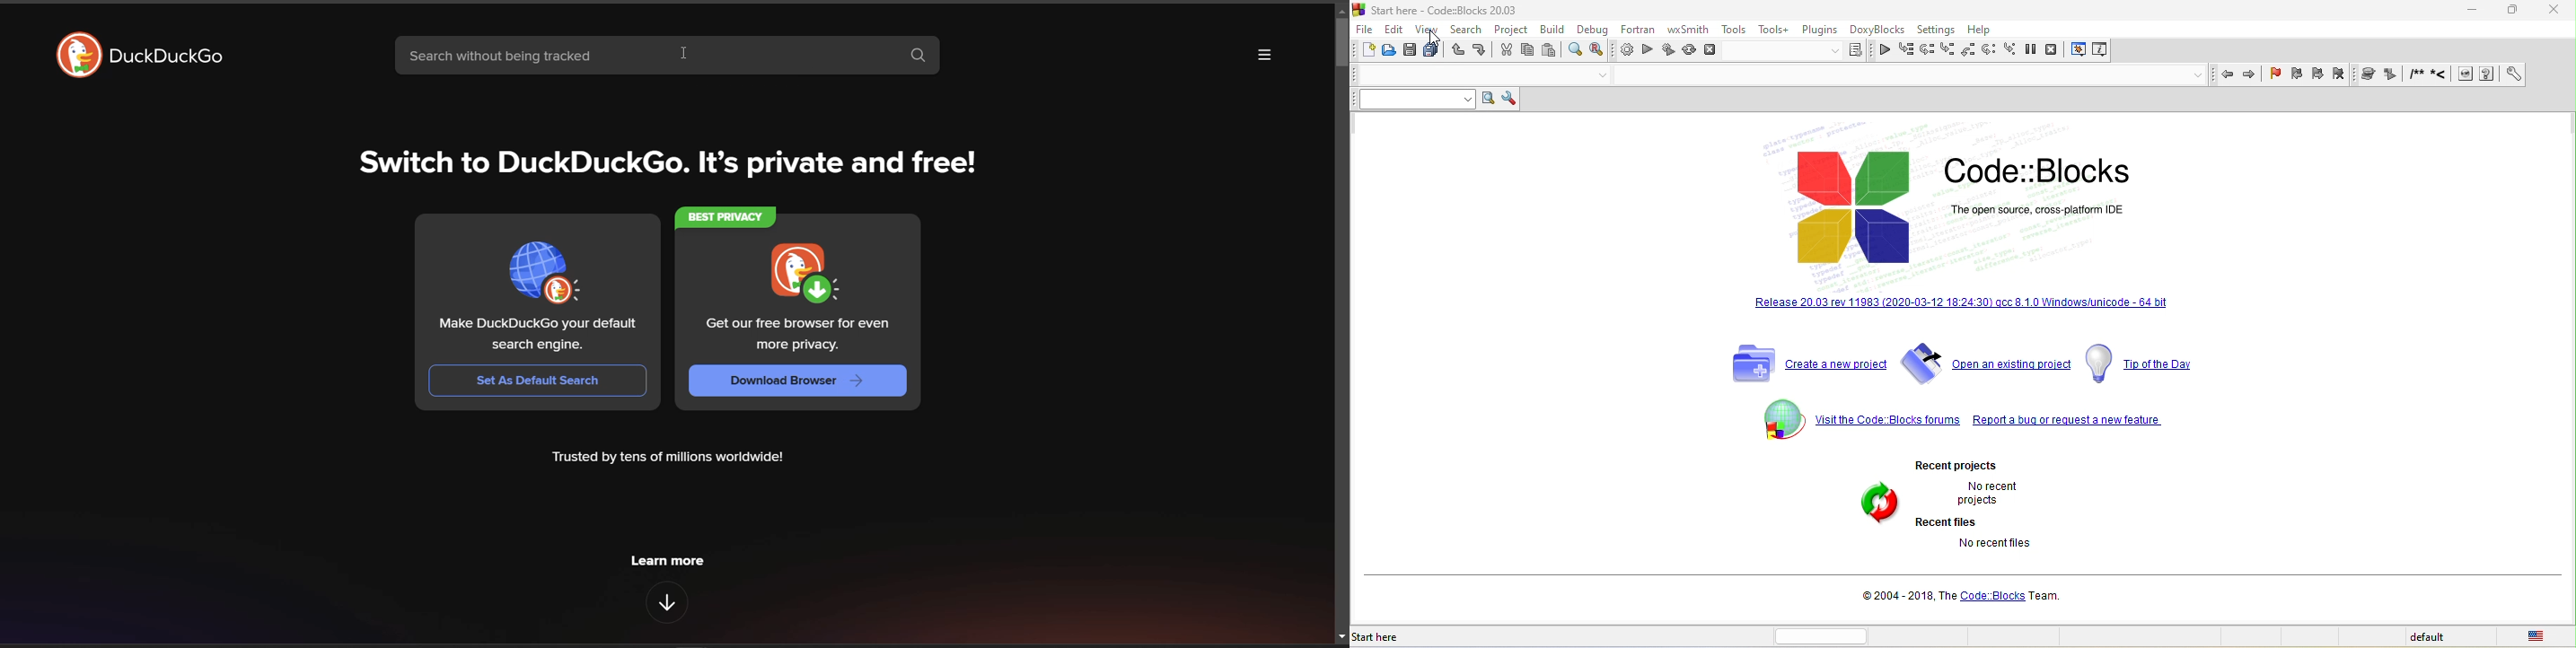 This screenshot has height=672, width=2576. I want to click on doxyblocks, so click(1880, 29).